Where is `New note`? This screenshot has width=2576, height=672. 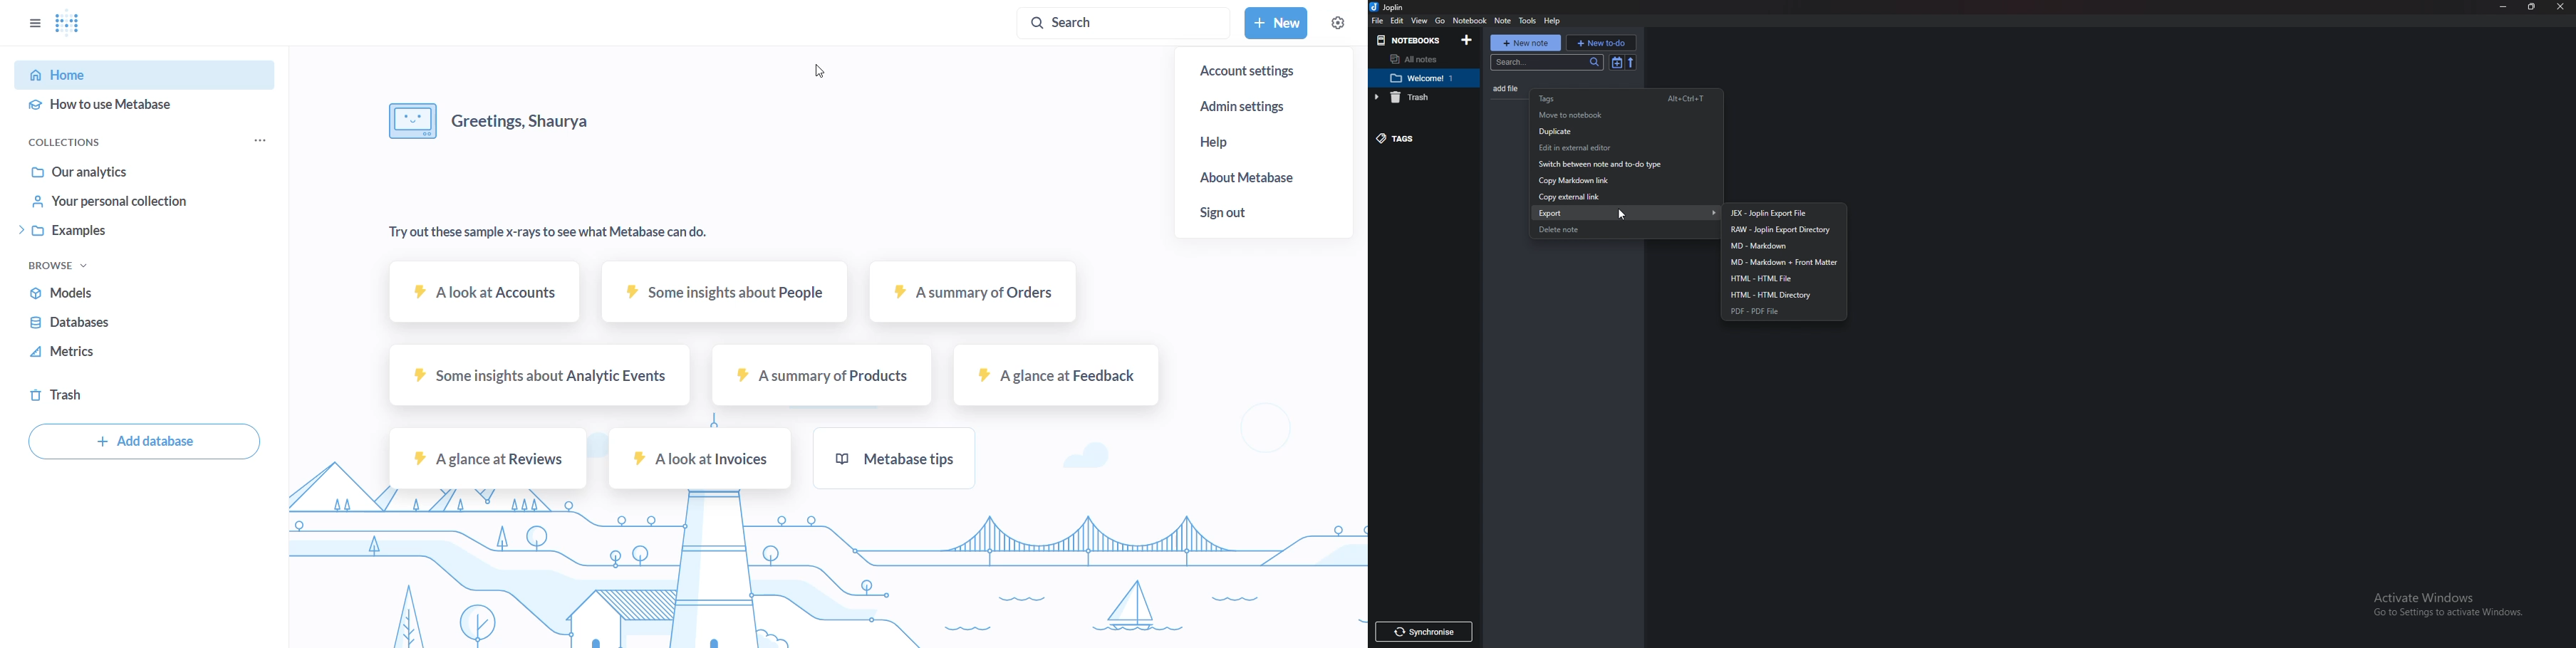
New note is located at coordinates (1525, 42).